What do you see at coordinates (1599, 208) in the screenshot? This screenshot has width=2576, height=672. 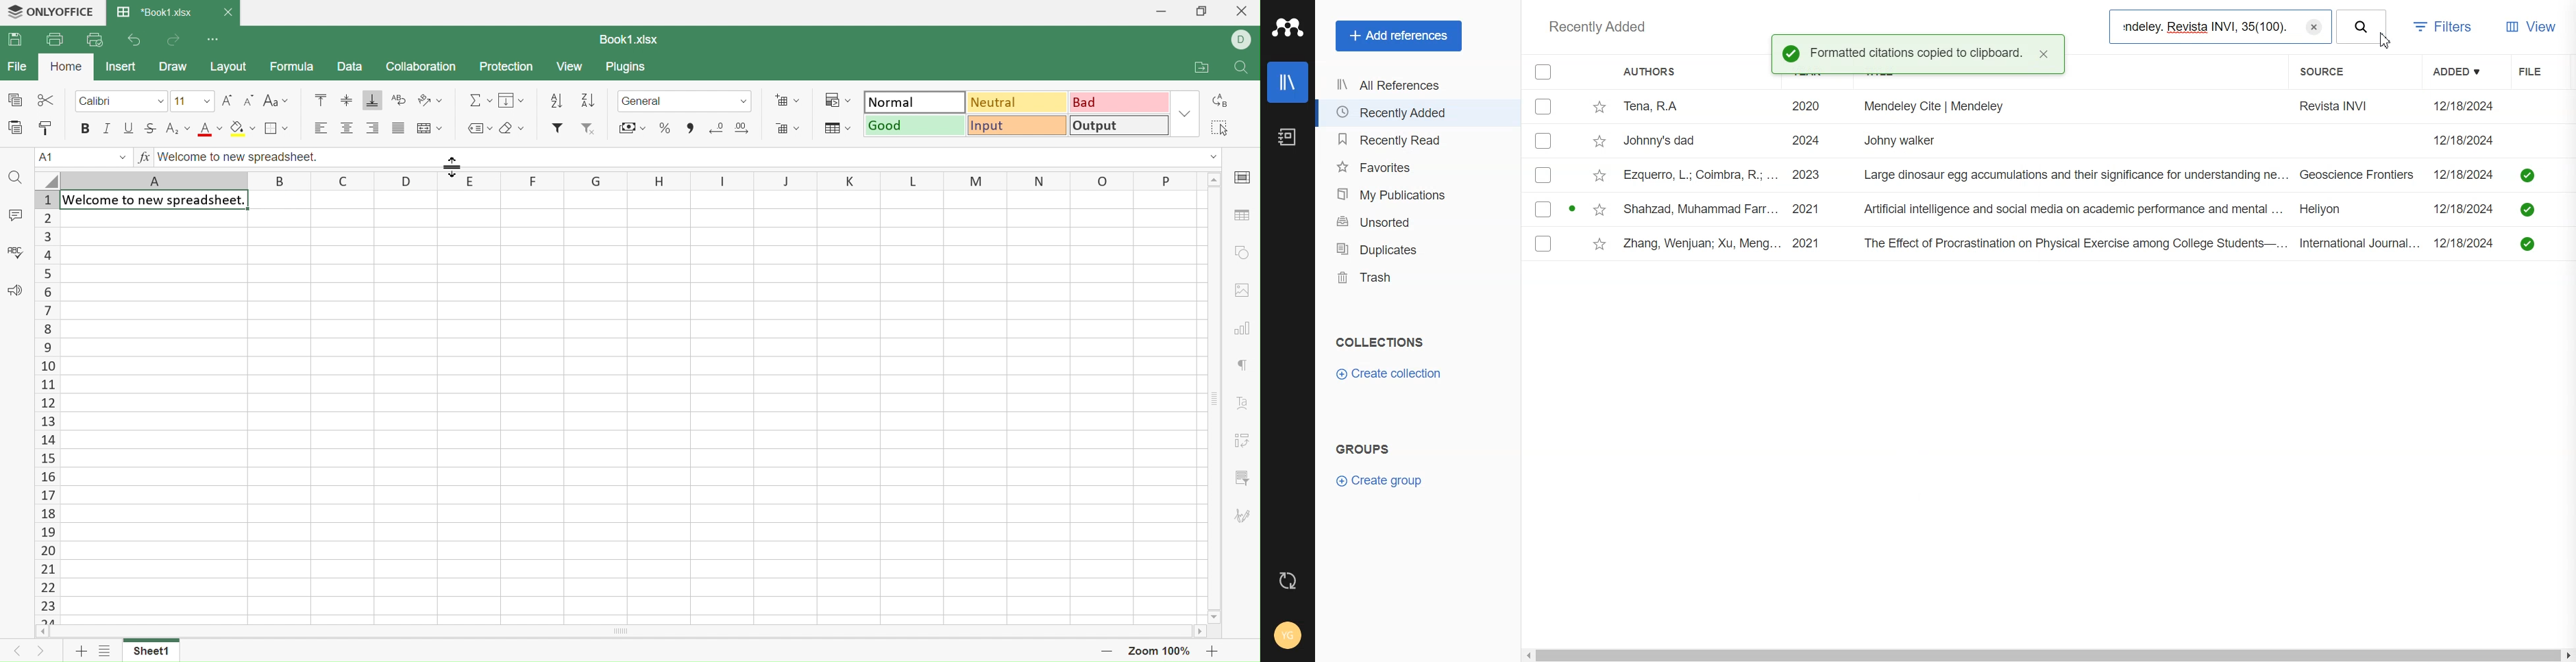 I see `Star` at bounding box center [1599, 208].